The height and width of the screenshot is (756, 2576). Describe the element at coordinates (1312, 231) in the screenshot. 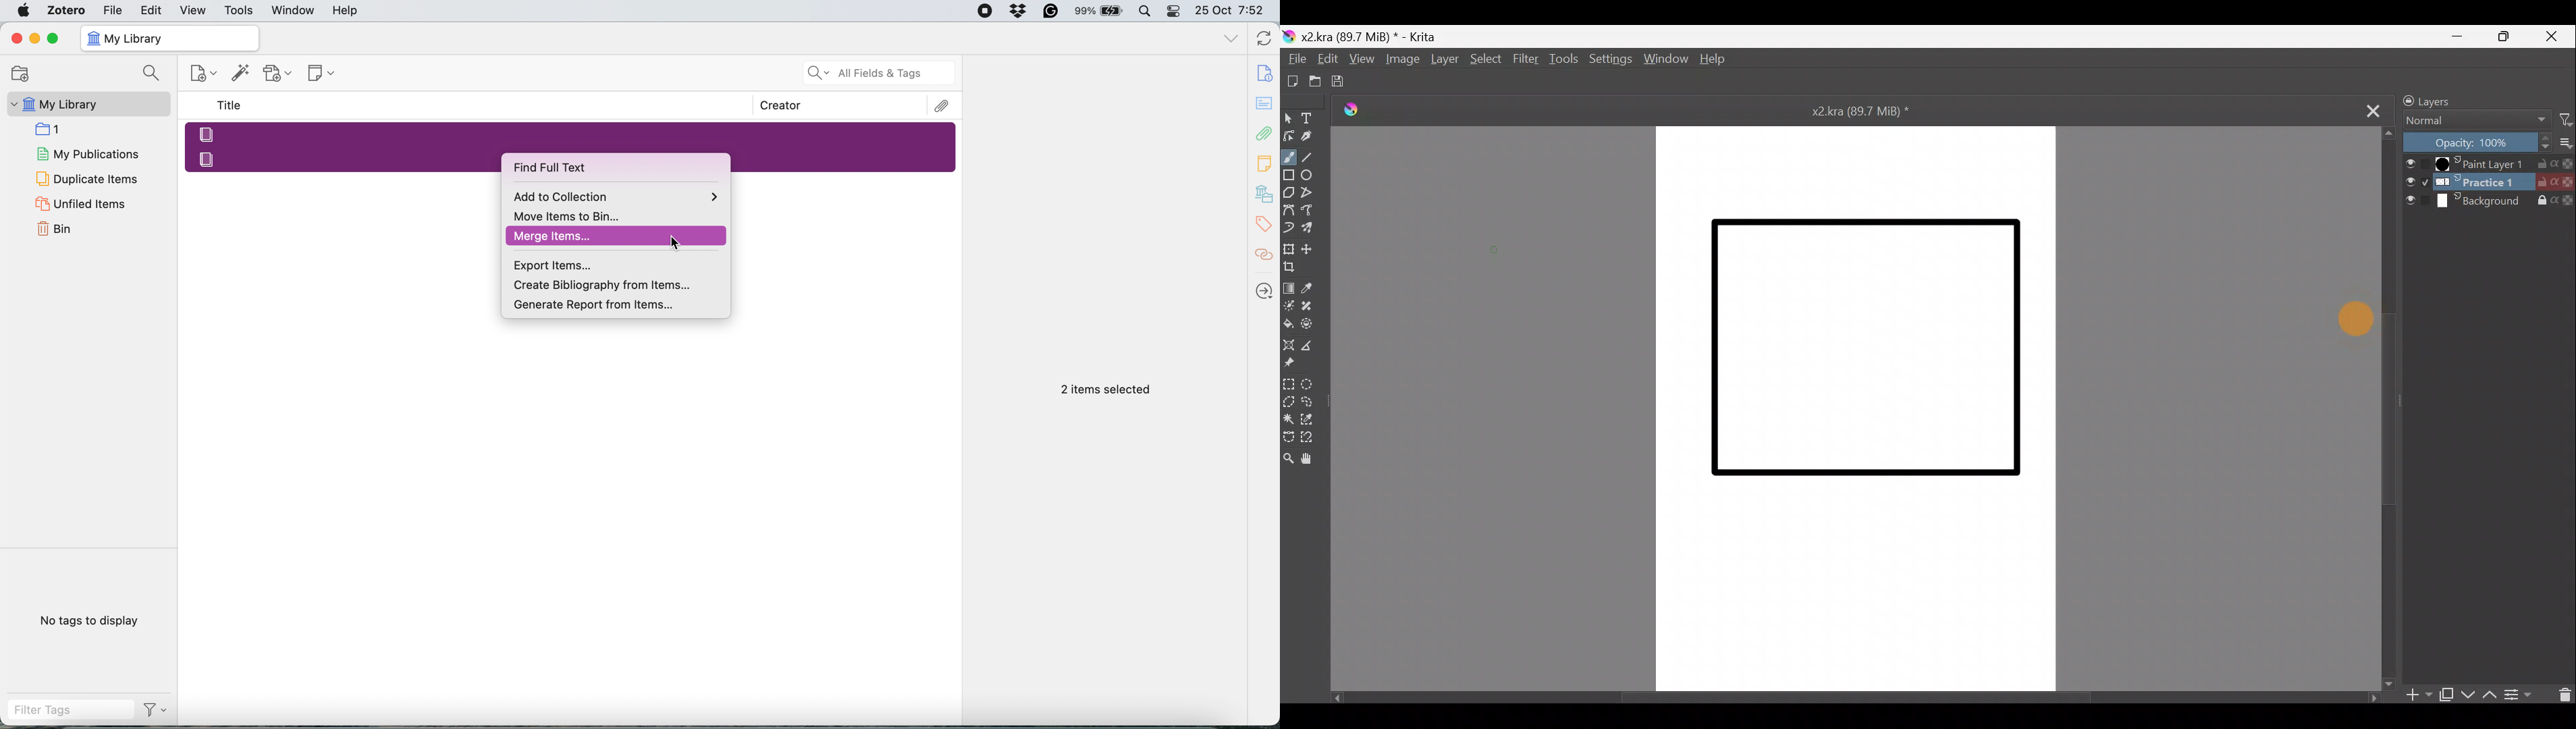

I see `Multibrush tool` at that location.